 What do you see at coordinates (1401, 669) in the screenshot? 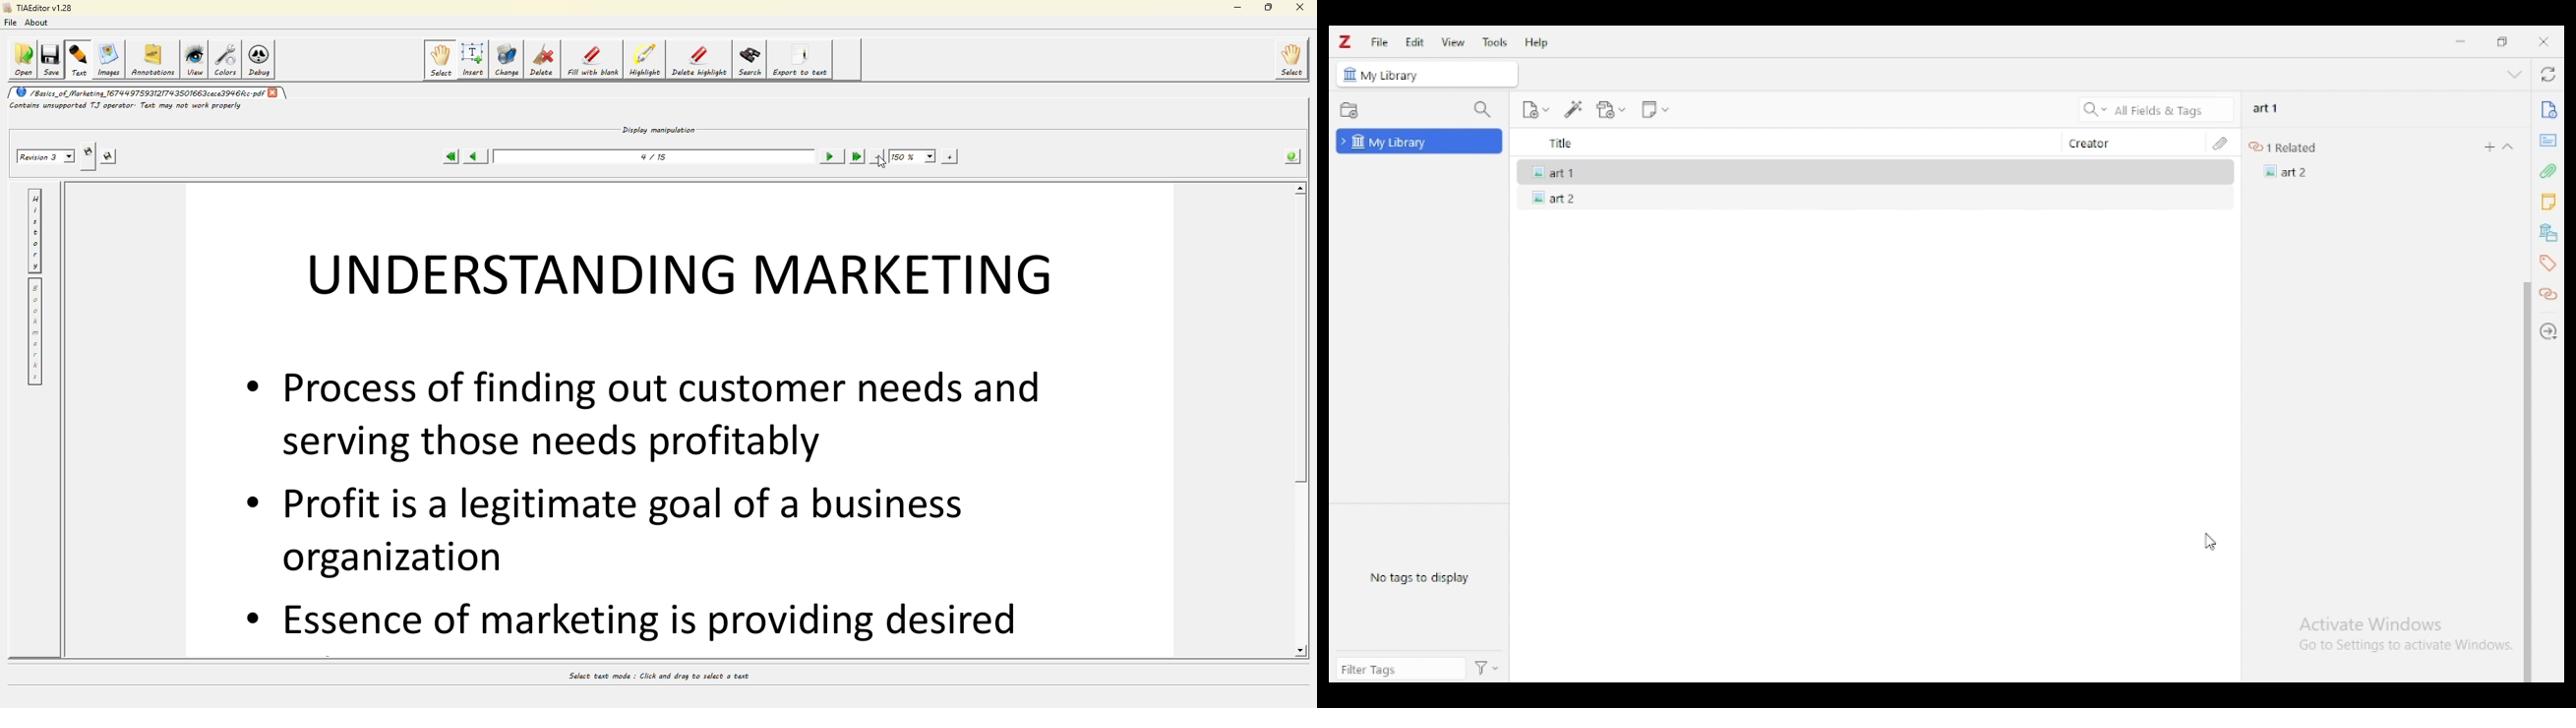
I see `filter tags` at bounding box center [1401, 669].